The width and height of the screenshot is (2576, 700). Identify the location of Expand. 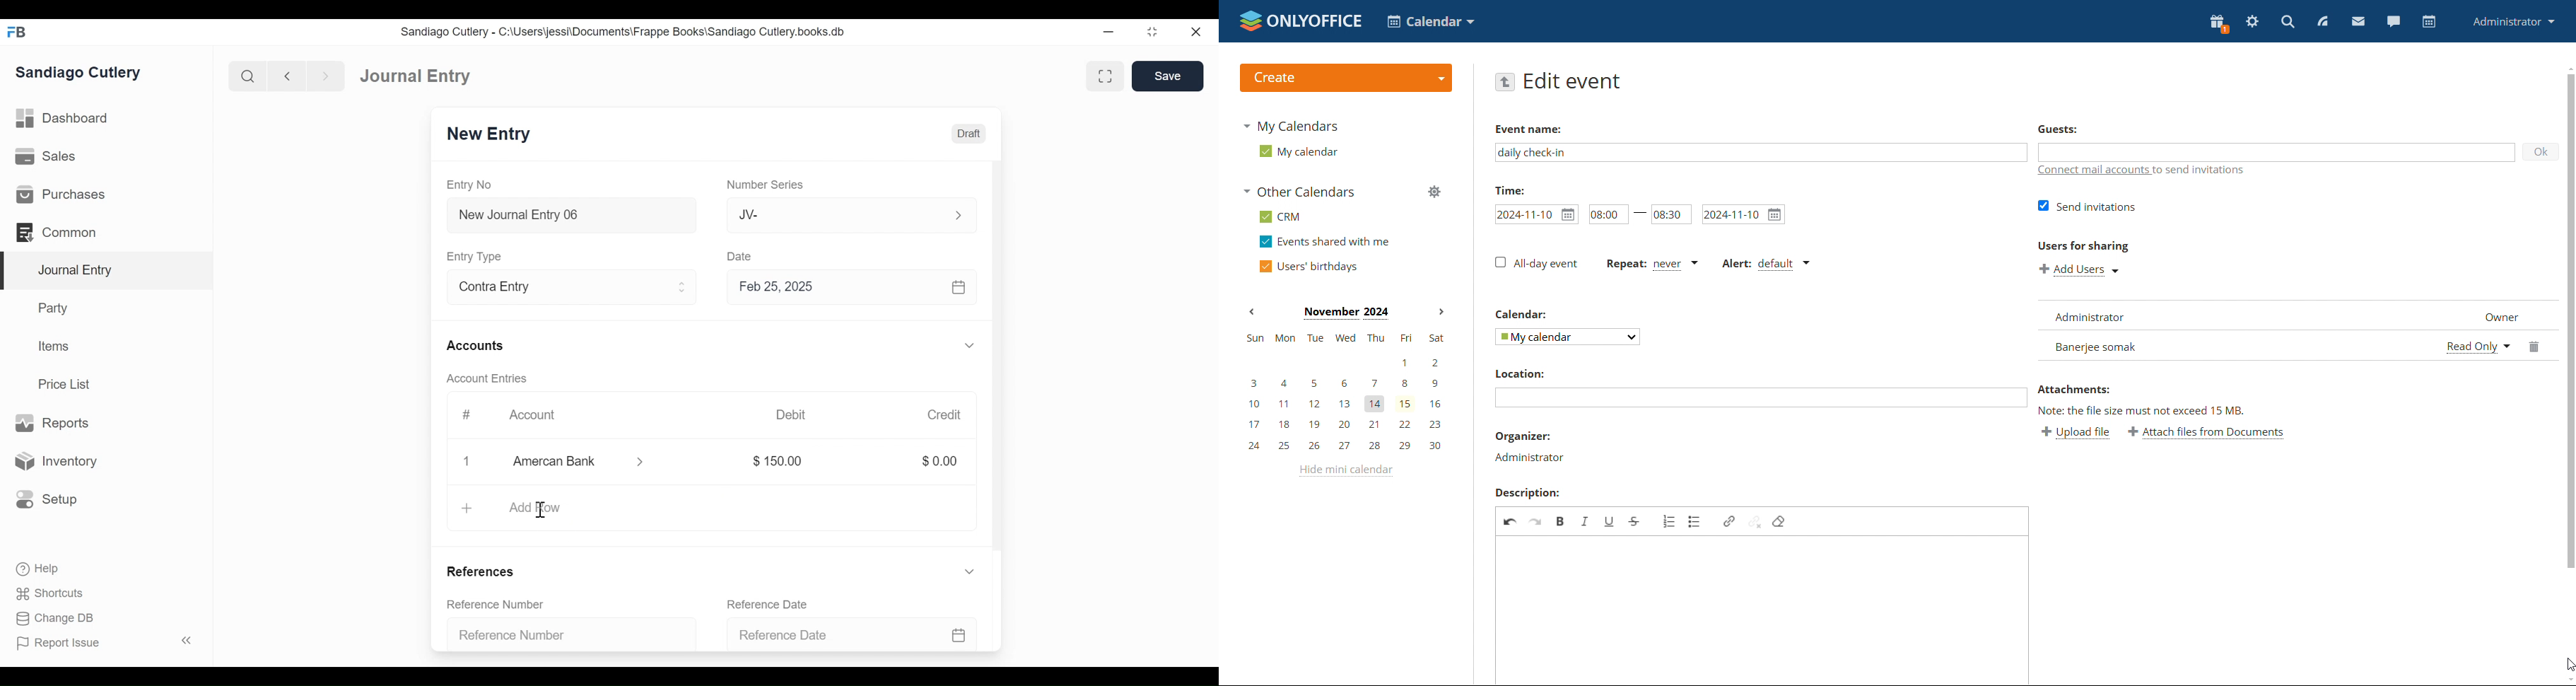
(972, 346).